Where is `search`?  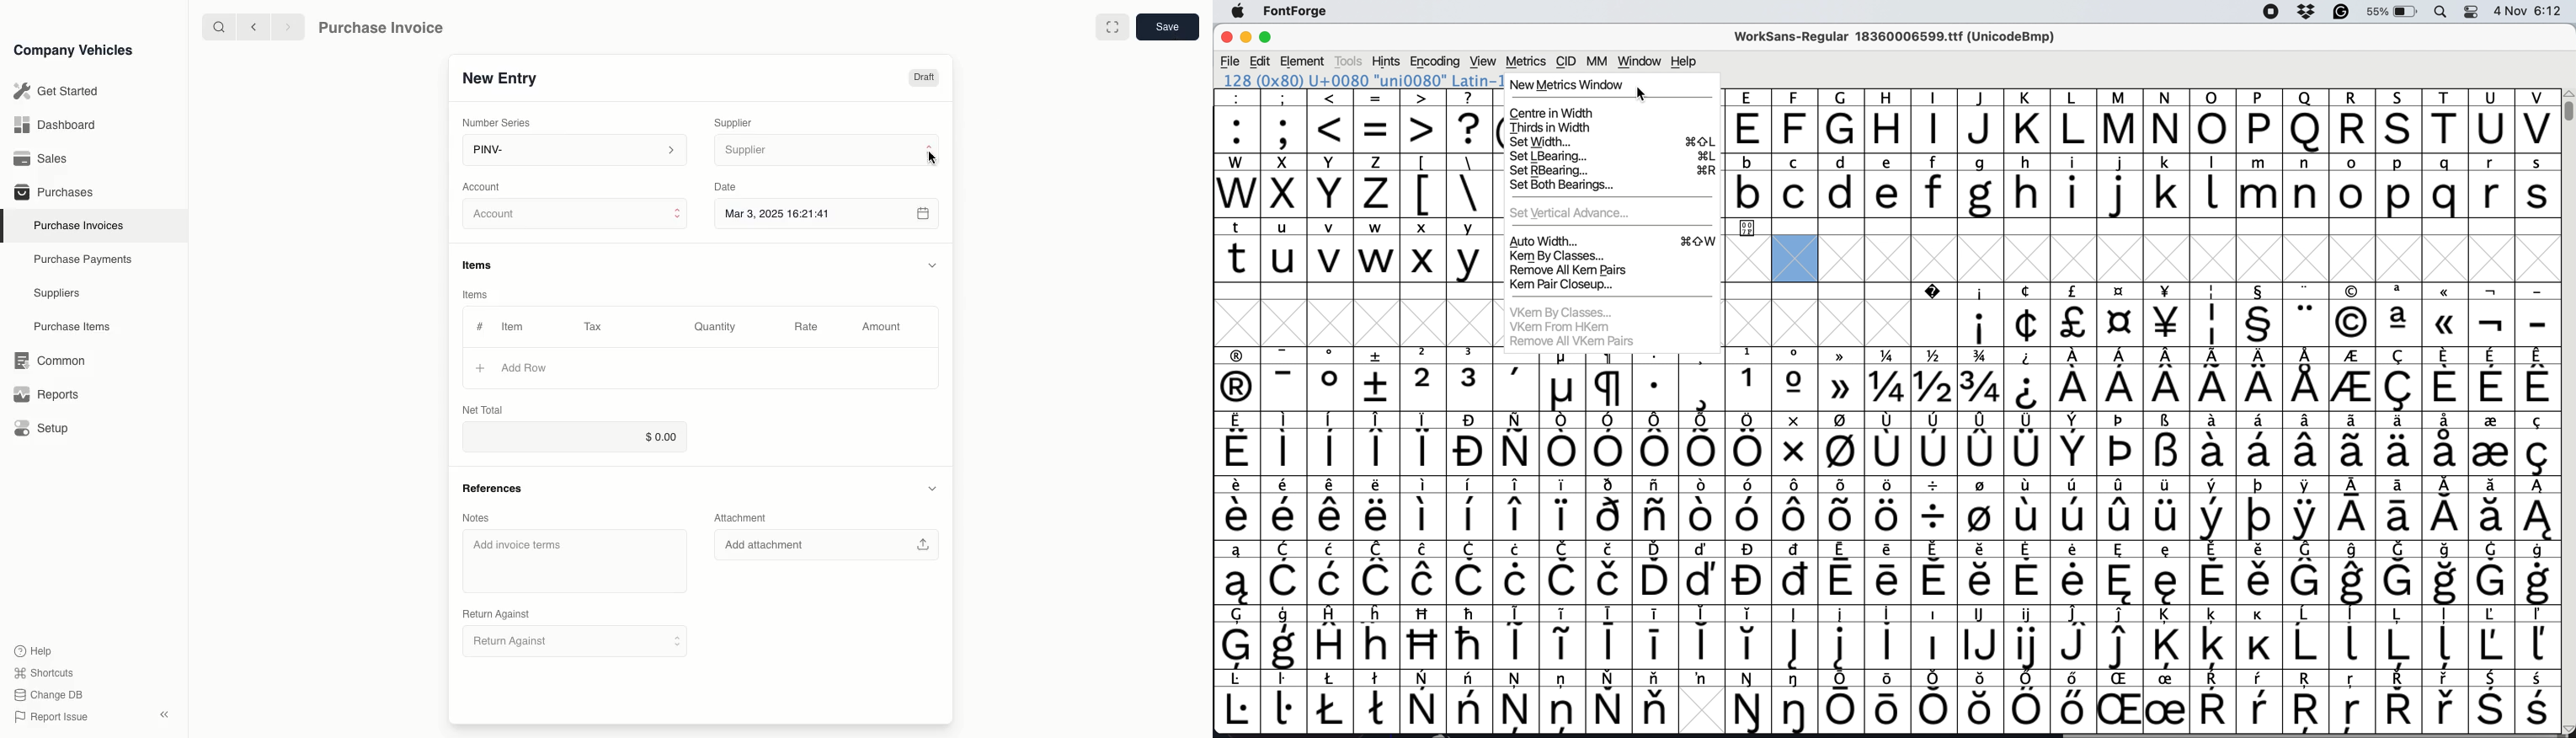 search is located at coordinates (220, 26).